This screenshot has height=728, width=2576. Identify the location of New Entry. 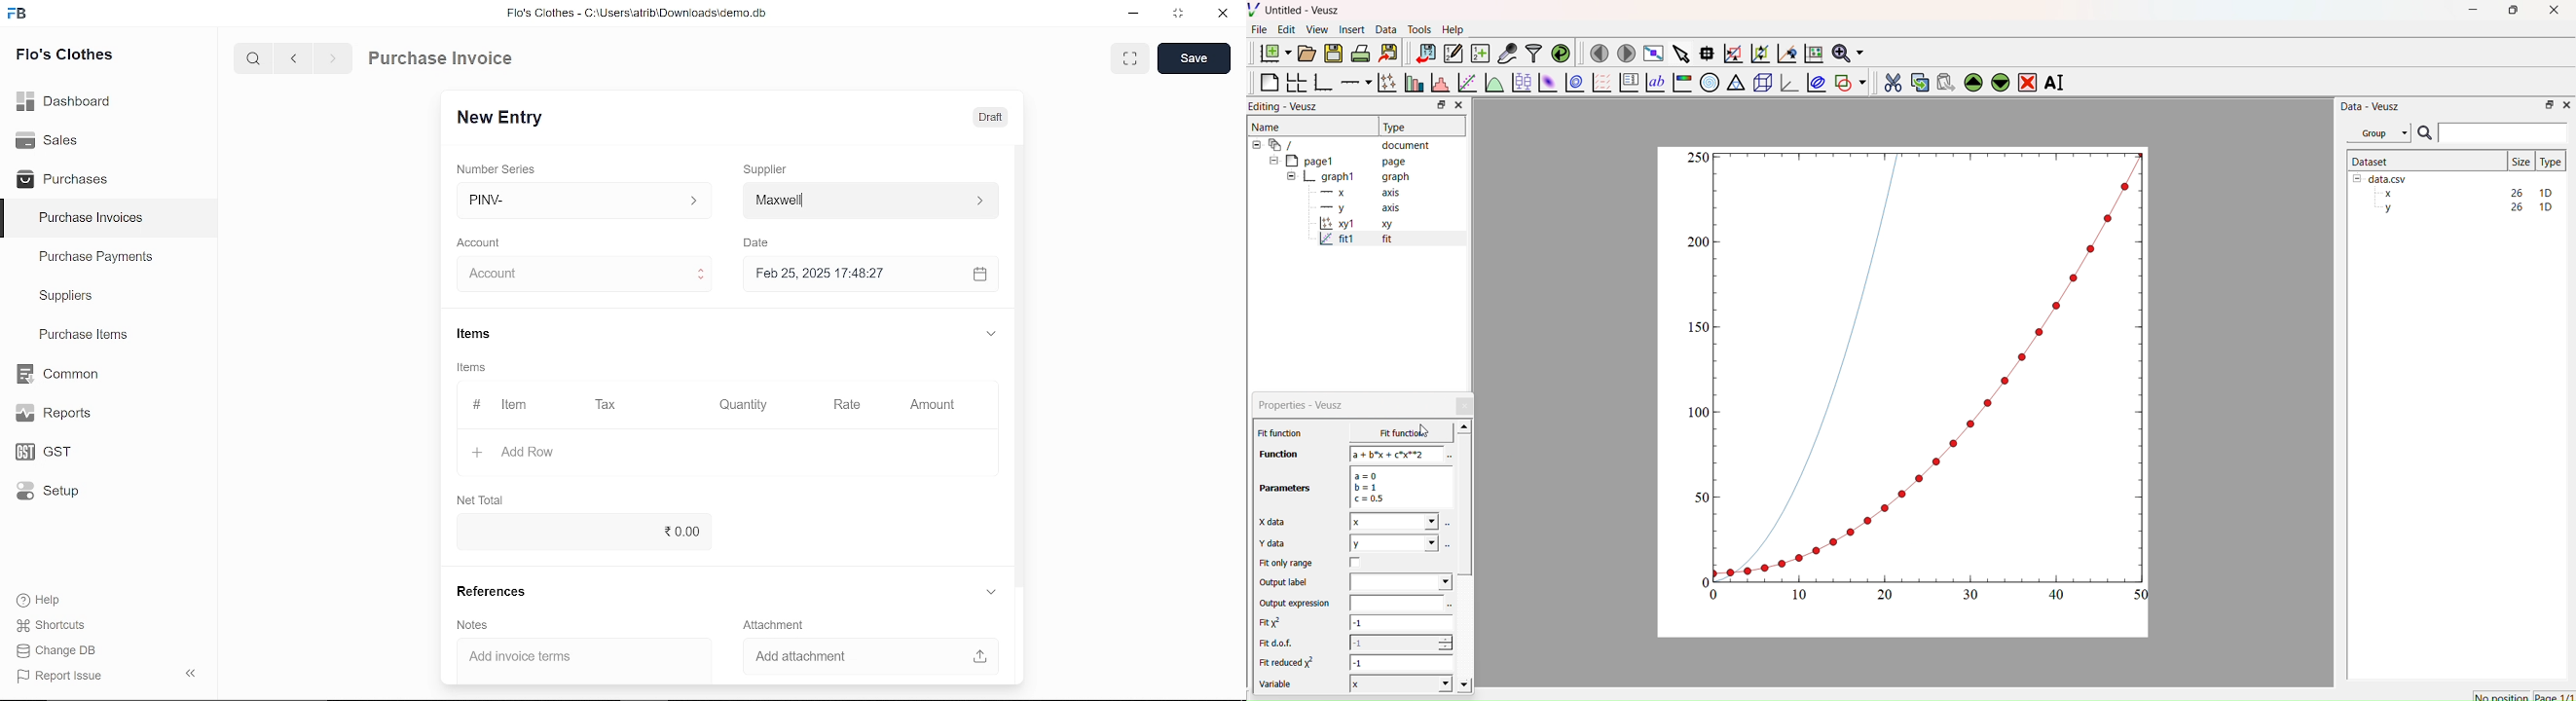
(504, 116).